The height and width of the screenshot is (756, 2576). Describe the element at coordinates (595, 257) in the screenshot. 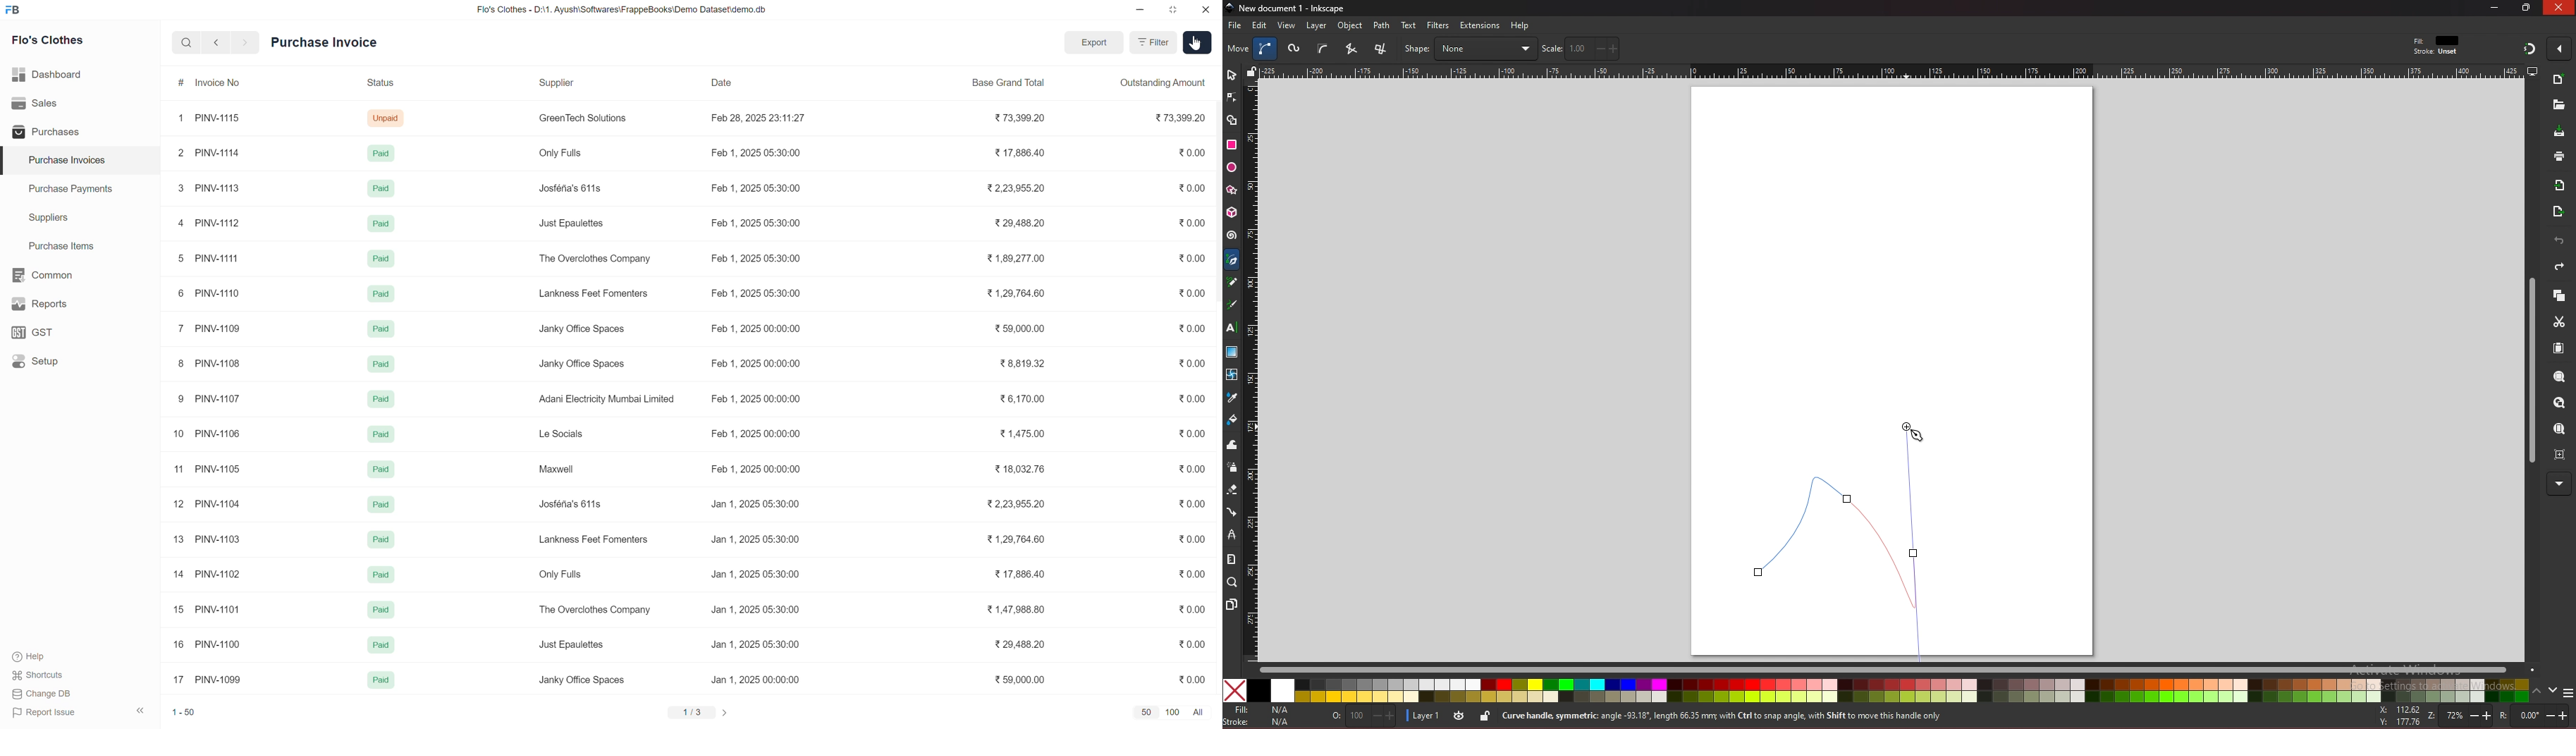

I see `The Overclothes Company` at that location.